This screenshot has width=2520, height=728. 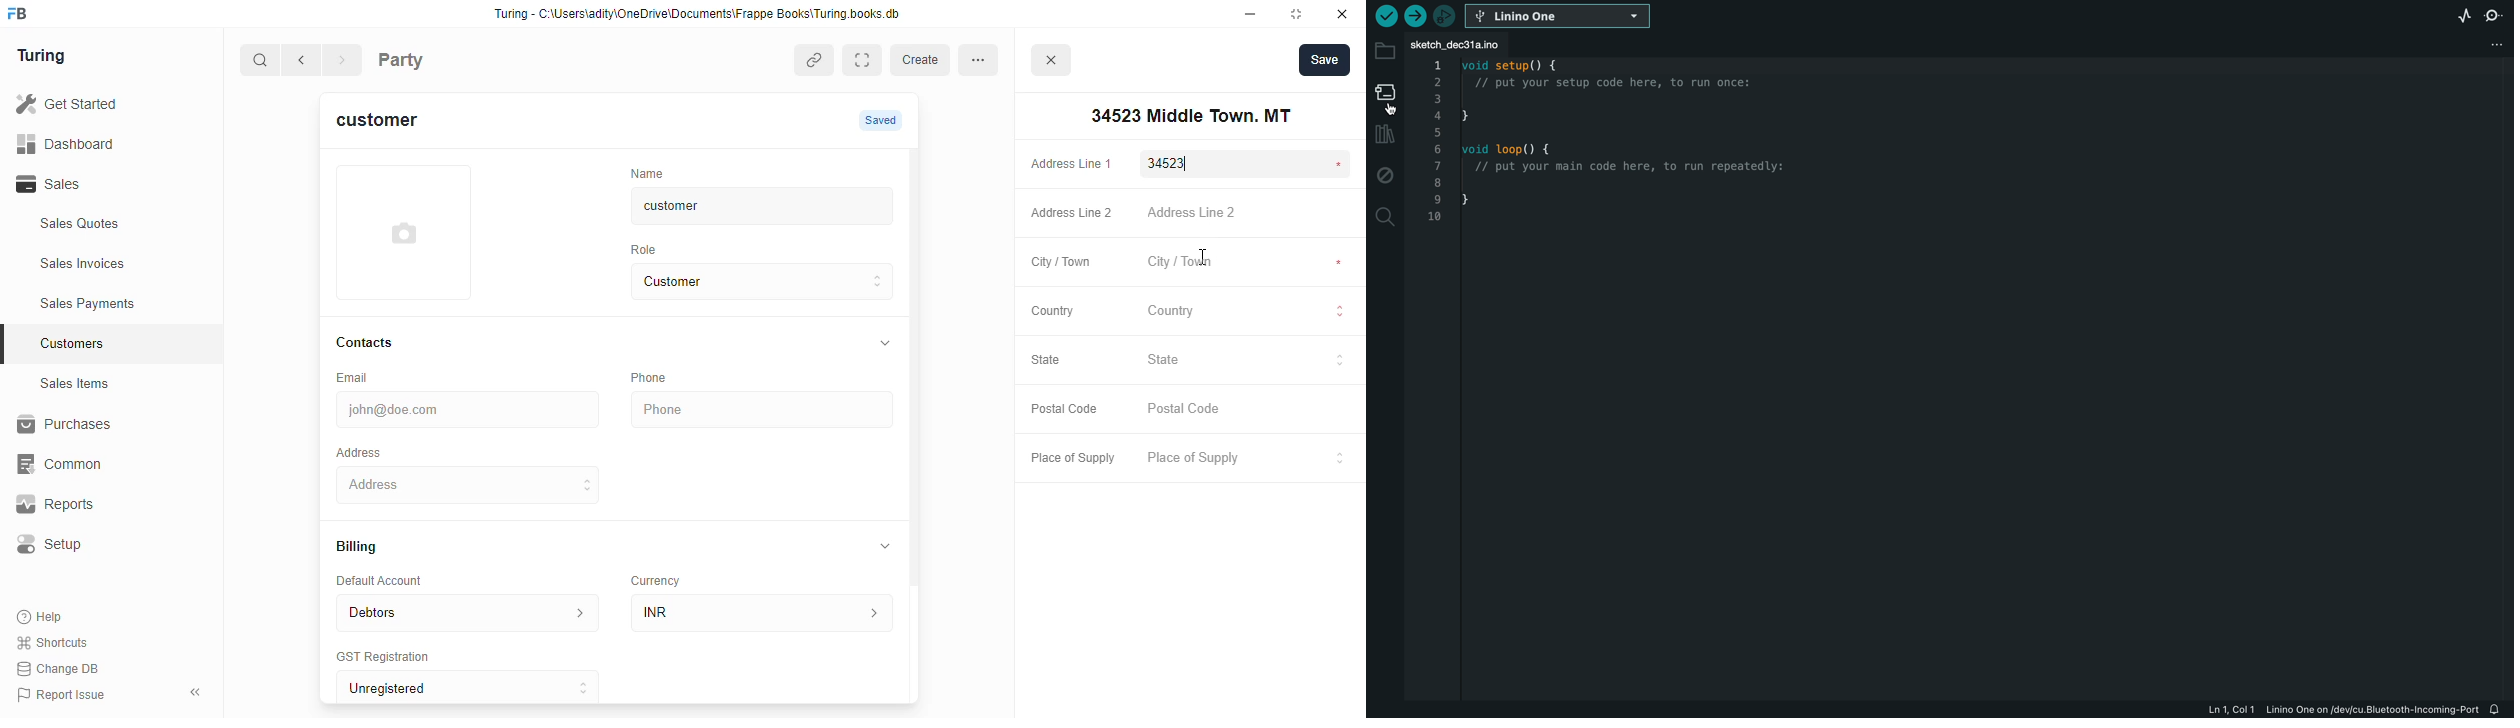 I want to click on 34523, so click(x=1249, y=163).